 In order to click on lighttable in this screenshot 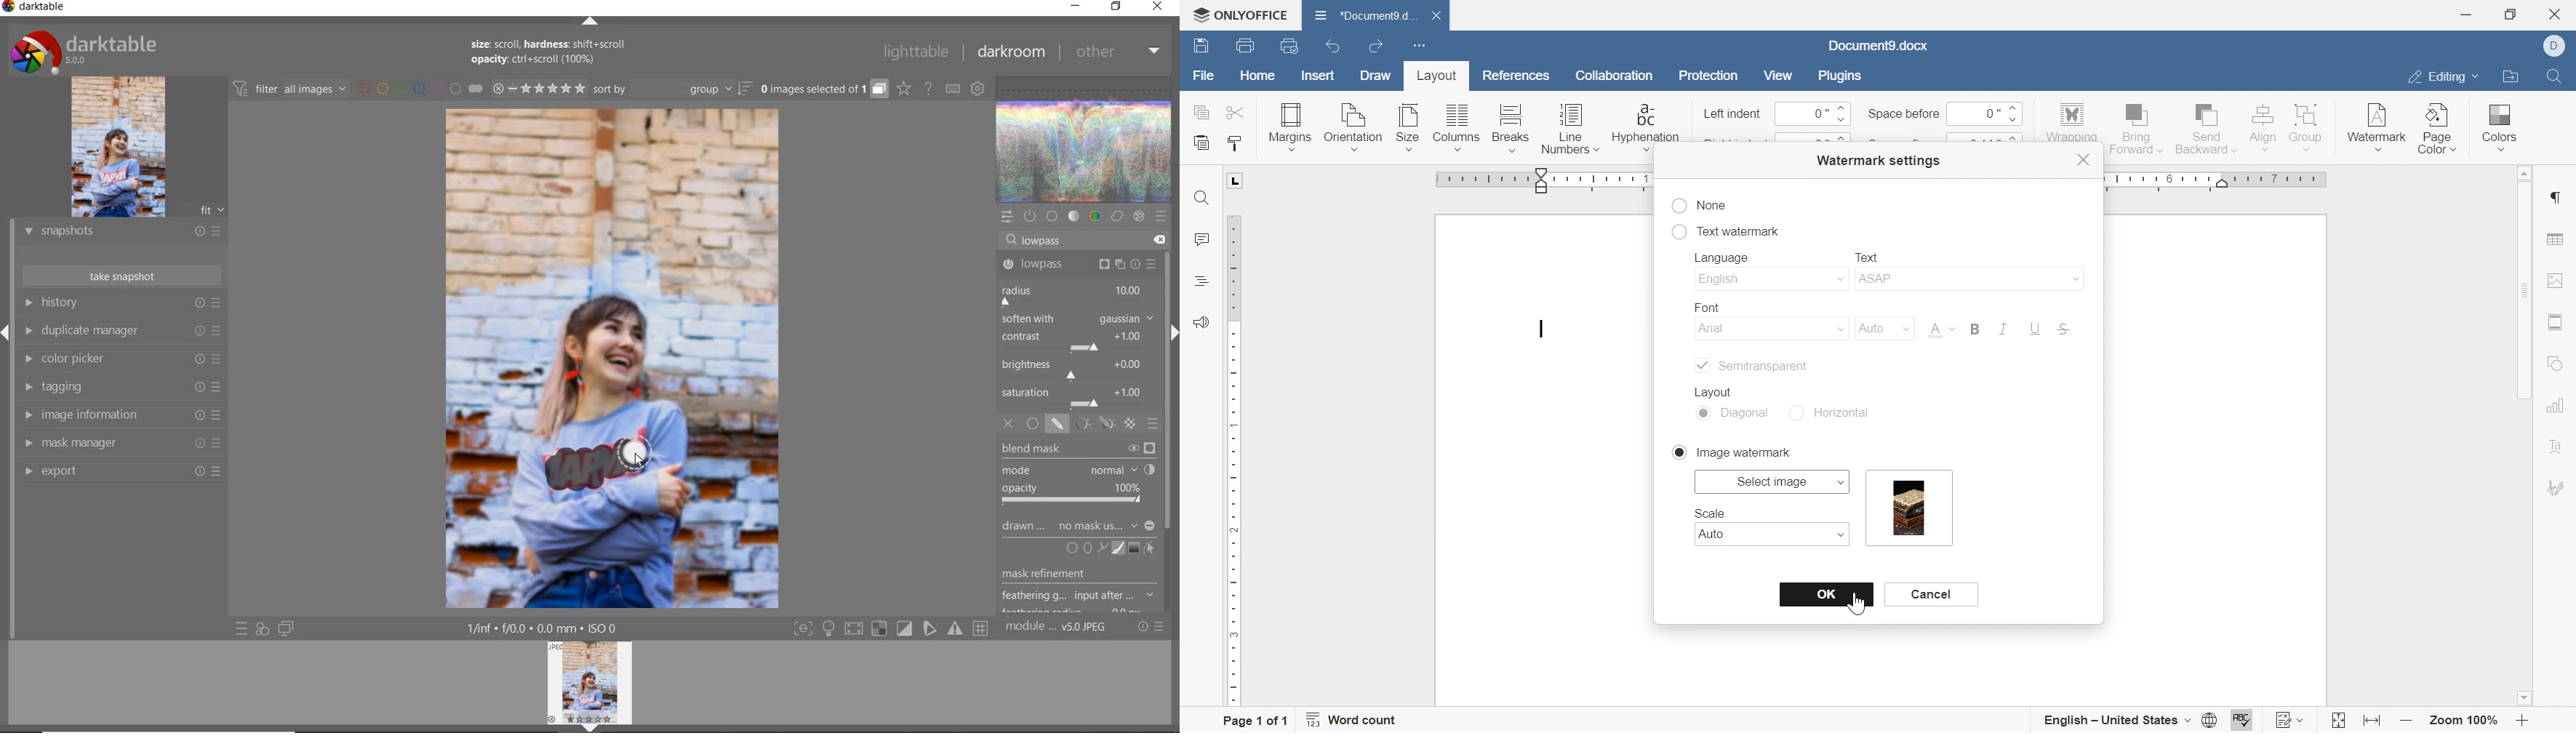, I will do `click(914, 54)`.